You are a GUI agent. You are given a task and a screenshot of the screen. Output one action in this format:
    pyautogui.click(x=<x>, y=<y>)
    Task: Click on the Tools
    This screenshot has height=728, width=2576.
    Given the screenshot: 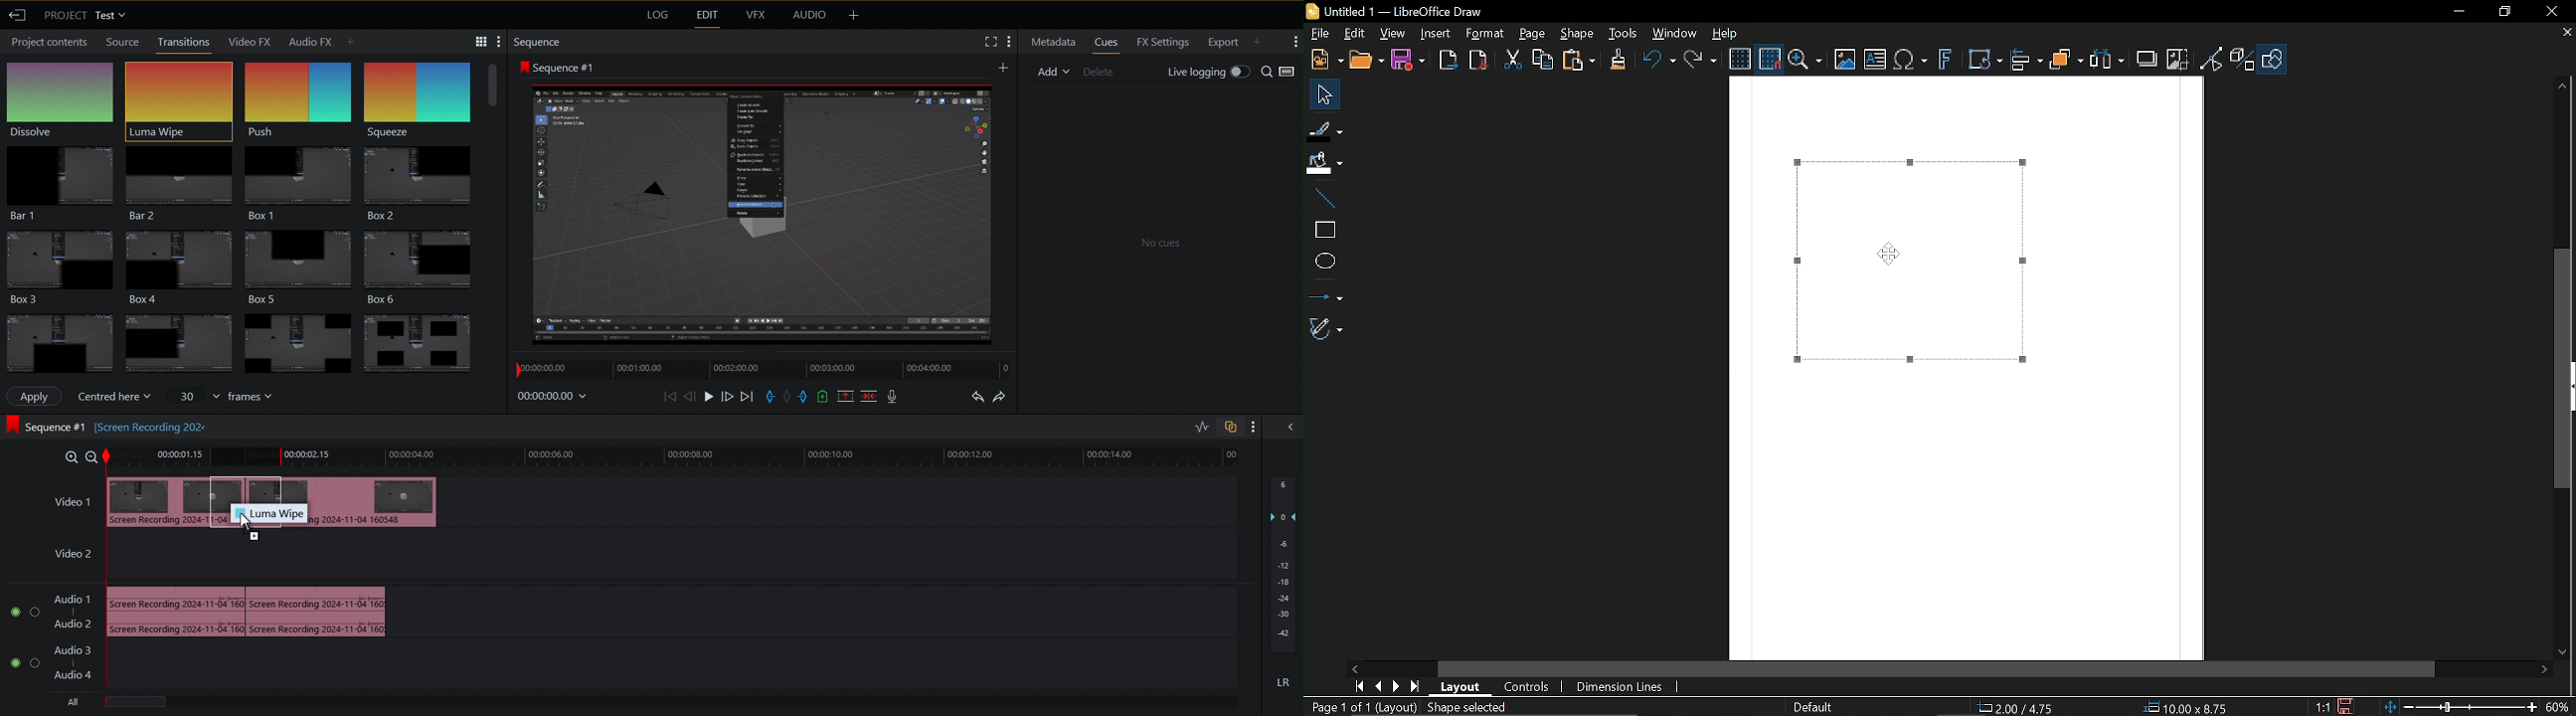 What is the action you would take?
    pyautogui.click(x=1624, y=33)
    